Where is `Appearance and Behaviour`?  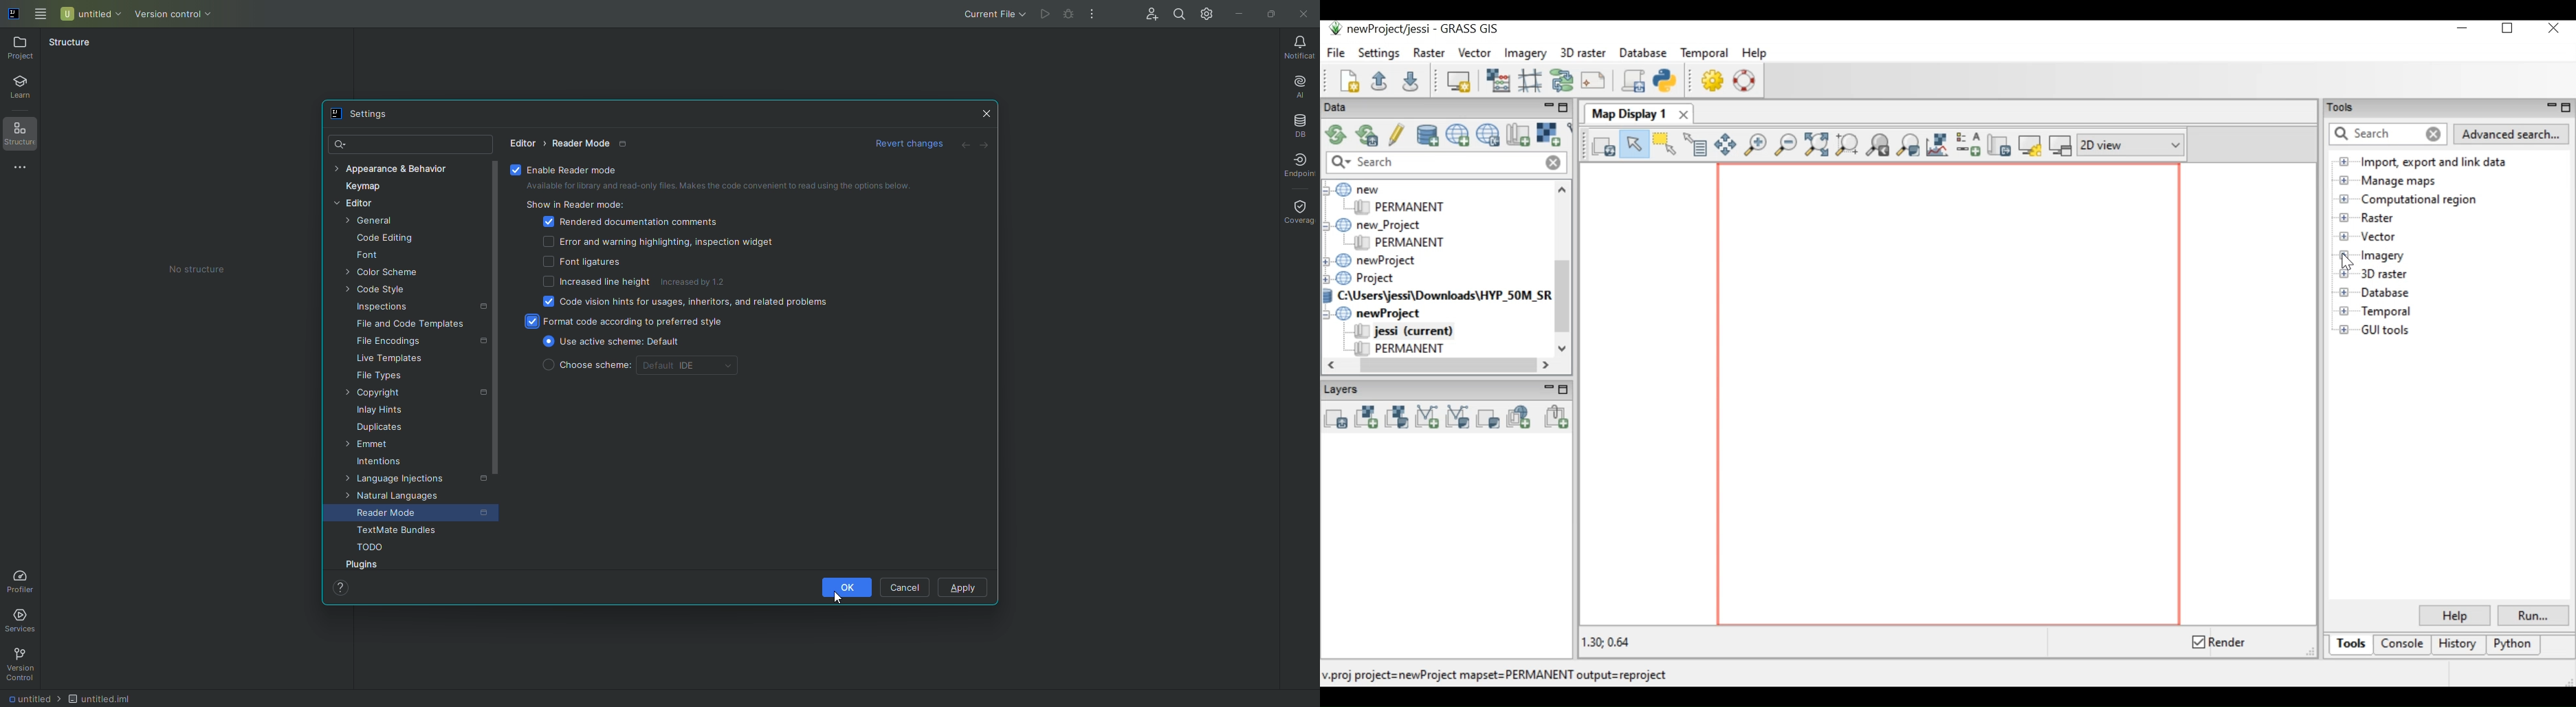 Appearance and Behaviour is located at coordinates (391, 171).